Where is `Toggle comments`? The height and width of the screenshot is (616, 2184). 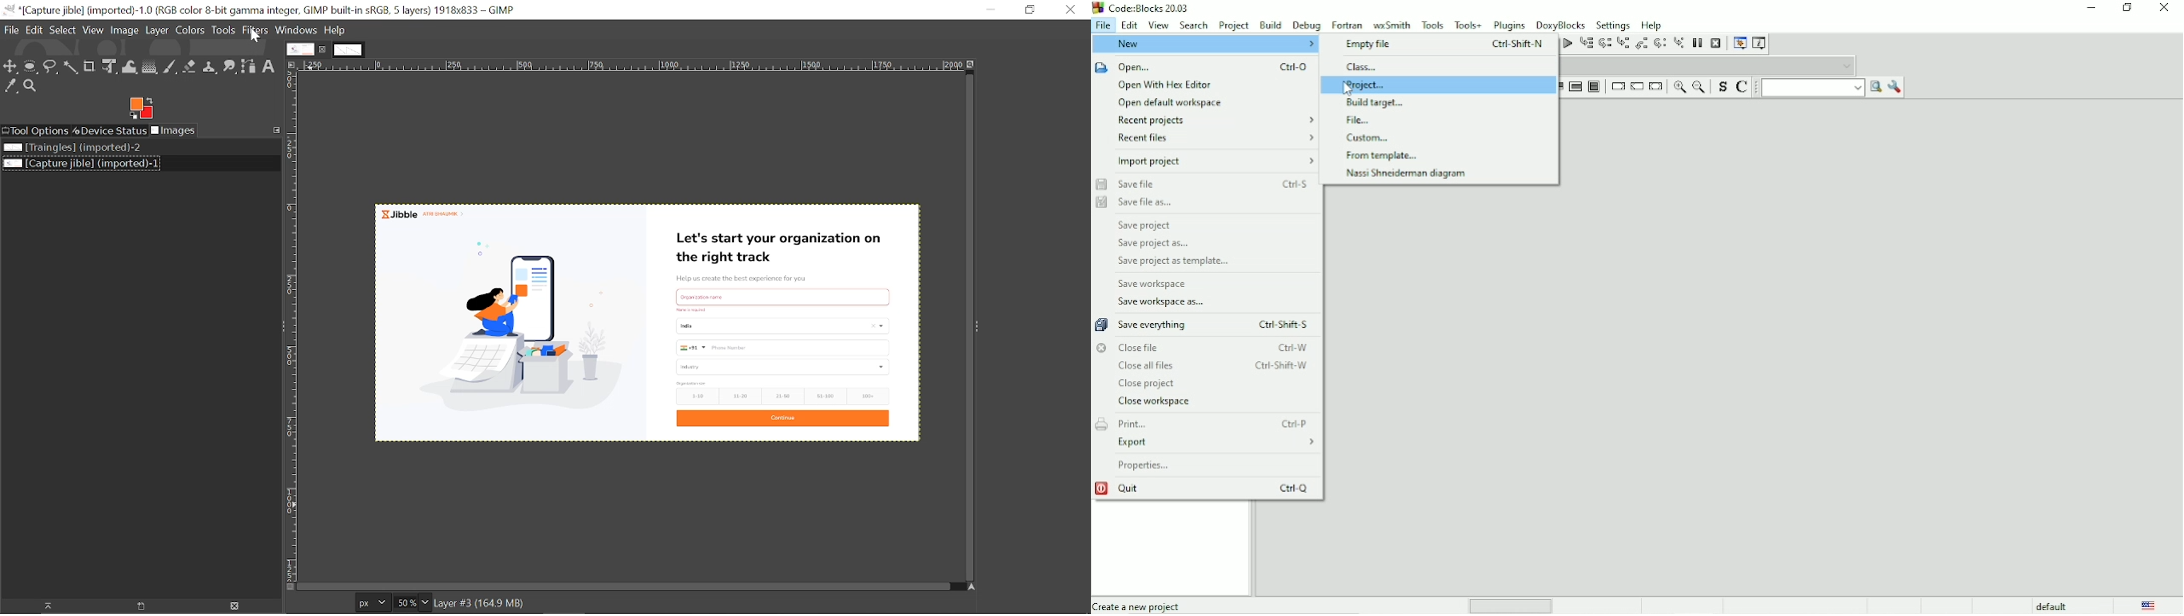 Toggle comments is located at coordinates (1744, 86).